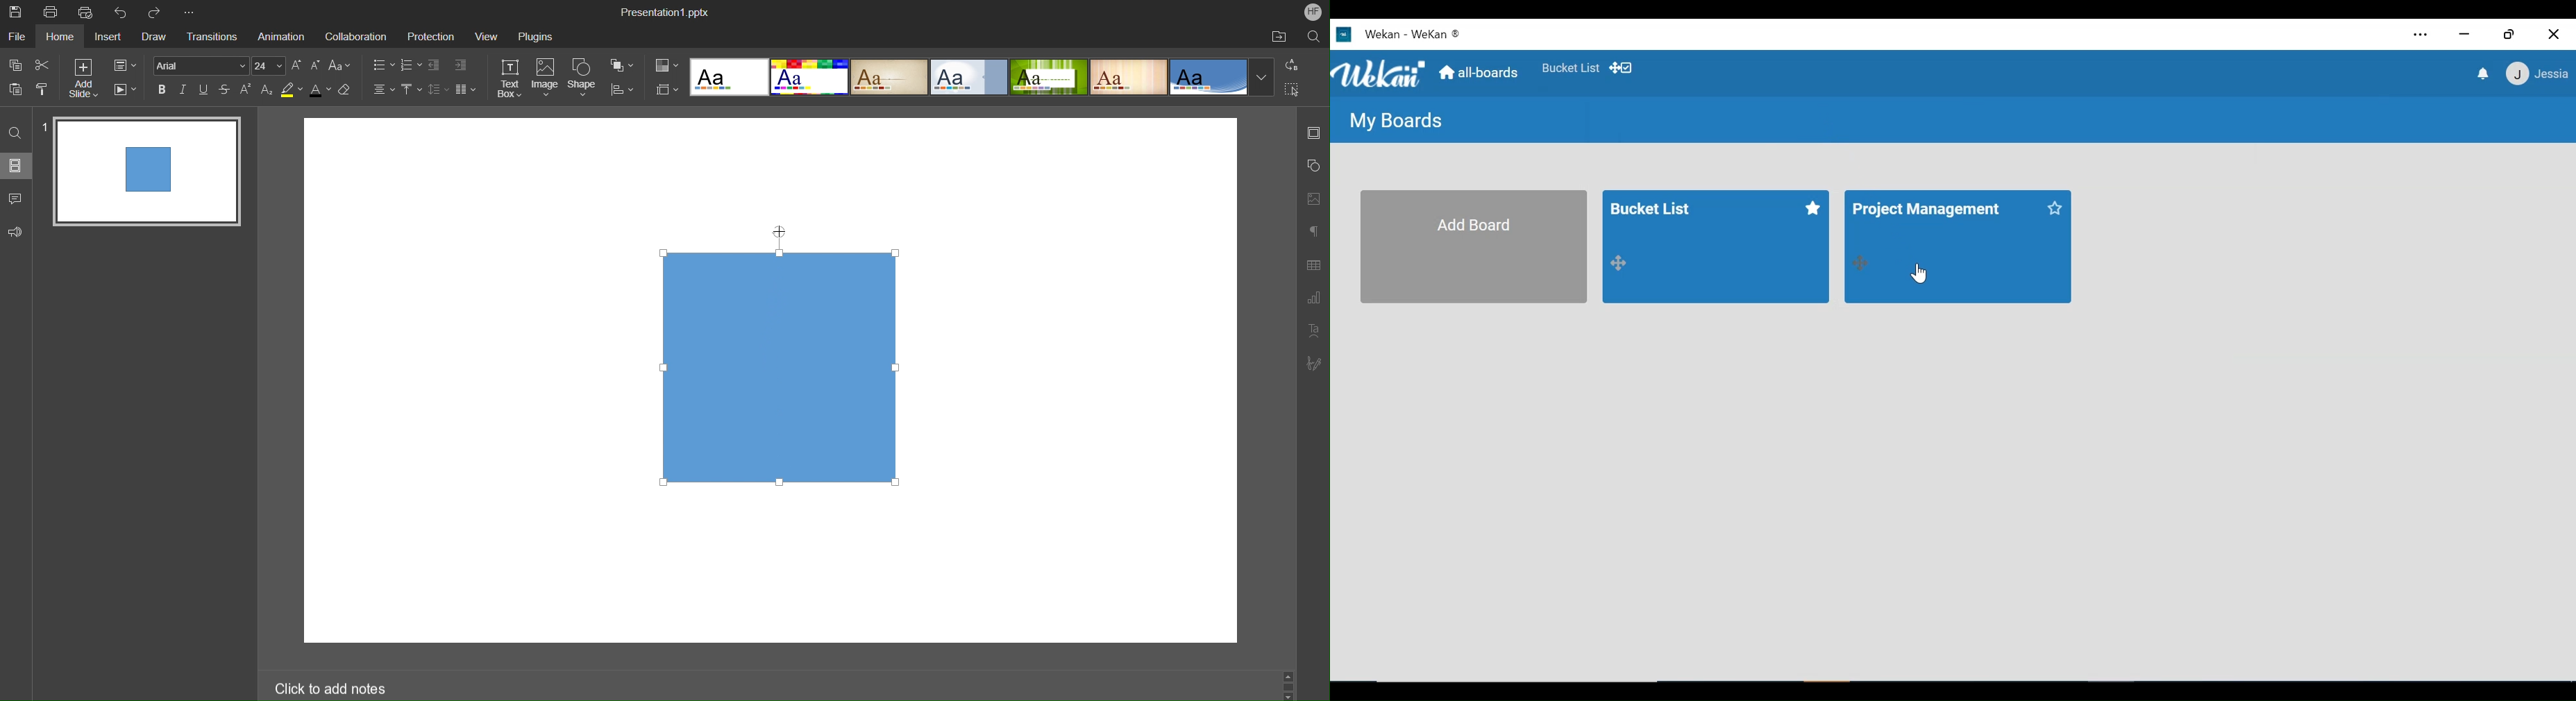 This screenshot has width=2576, height=728. I want to click on Bullet List, so click(380, 66).